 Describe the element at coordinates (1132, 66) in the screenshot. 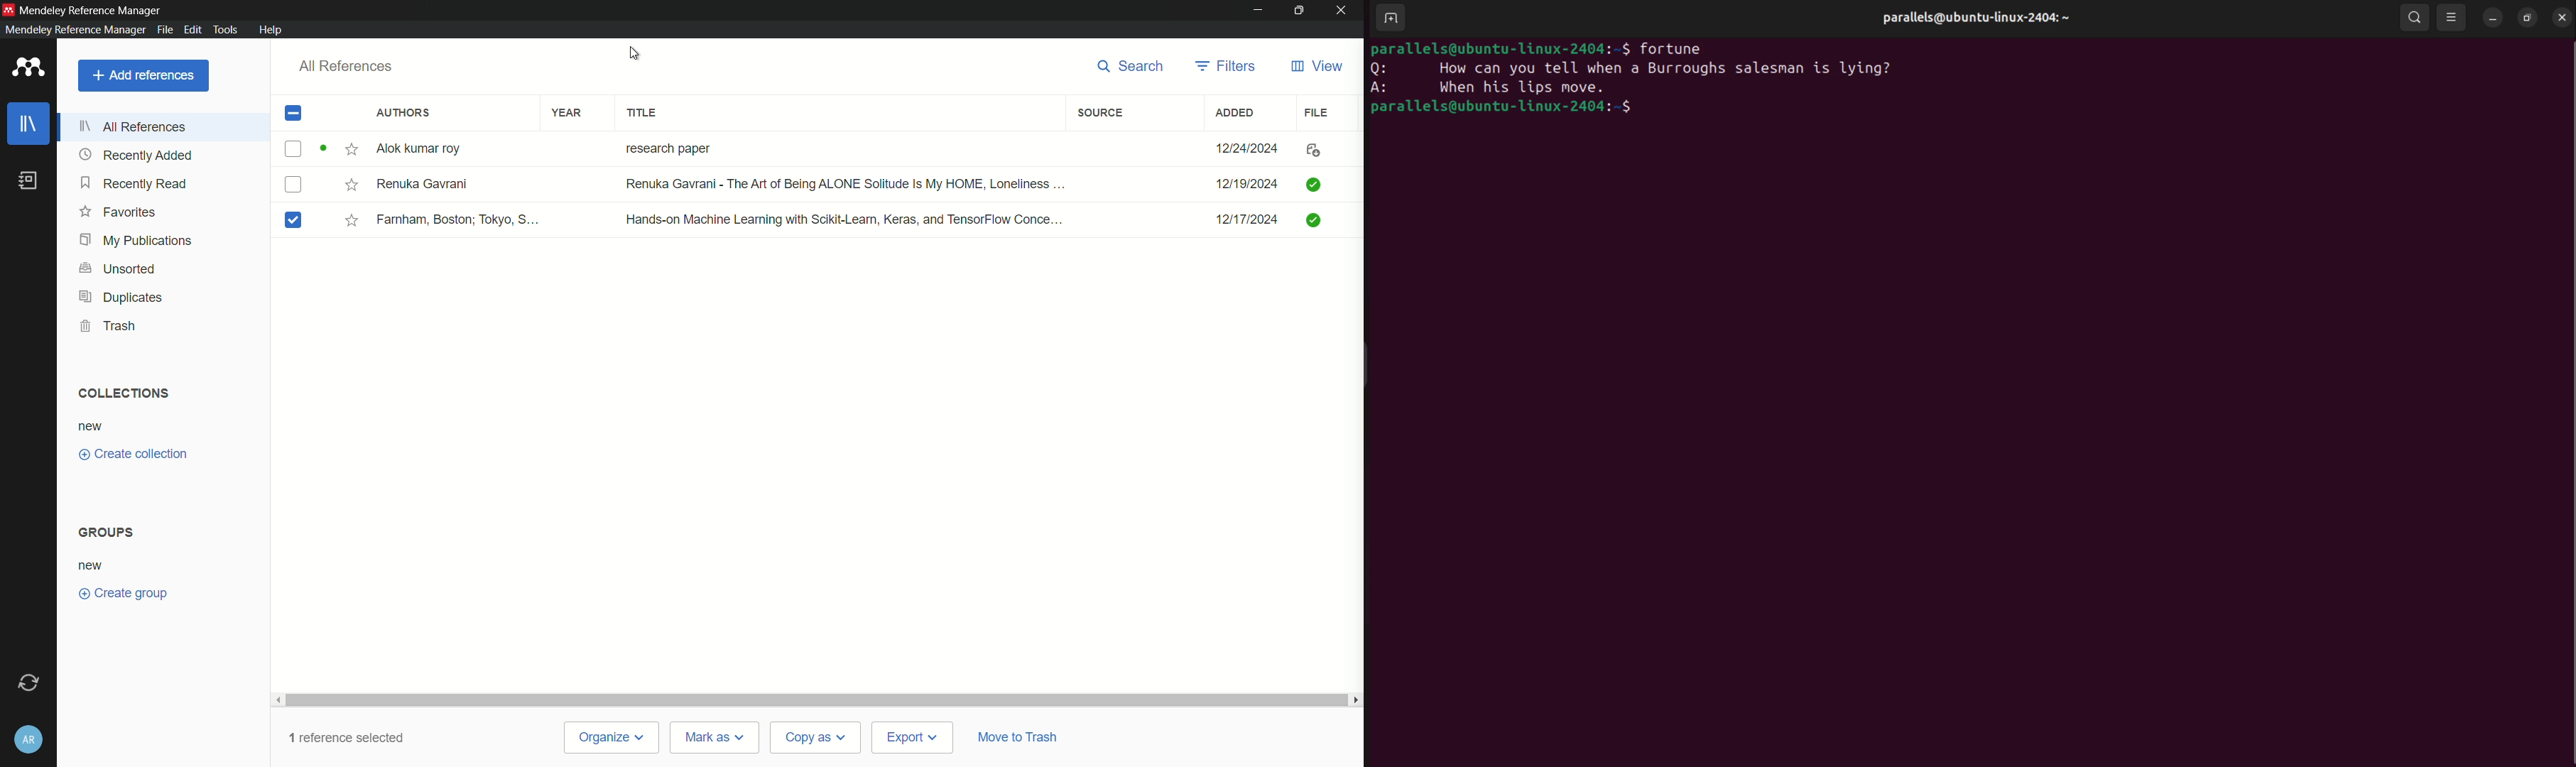

I see `search` at that location.